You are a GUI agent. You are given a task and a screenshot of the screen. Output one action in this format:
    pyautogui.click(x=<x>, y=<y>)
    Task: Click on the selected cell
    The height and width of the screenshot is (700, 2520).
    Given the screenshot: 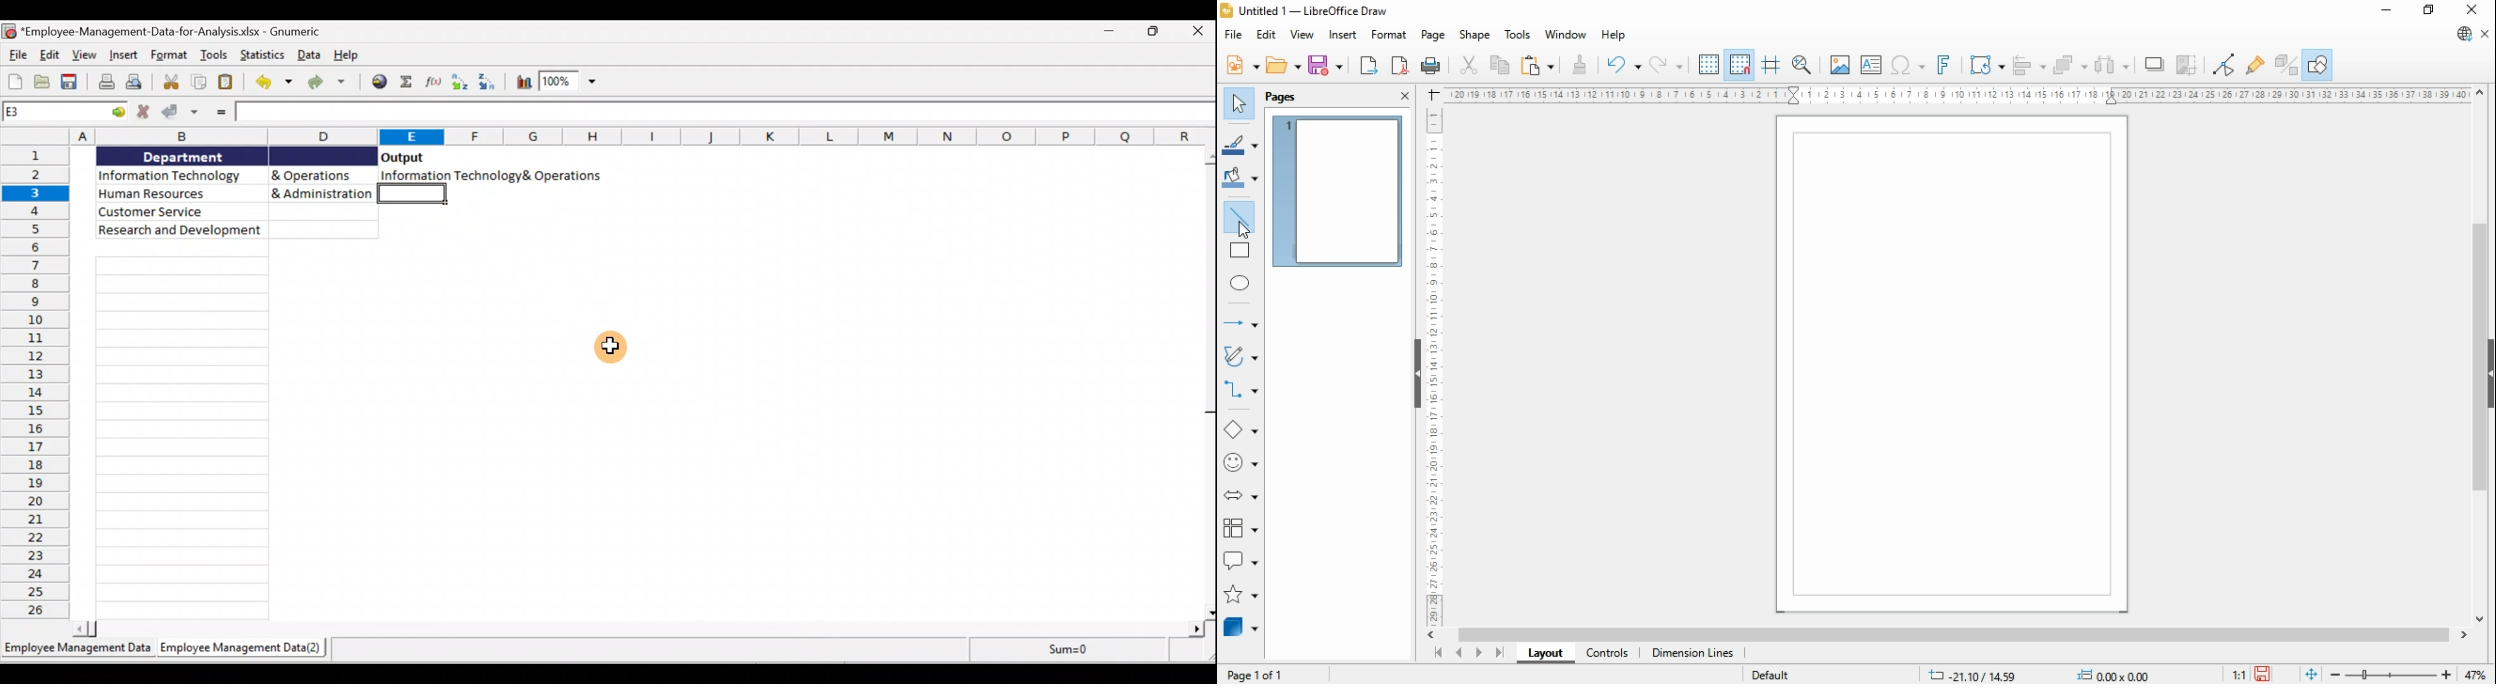 What is the action you would take?
    pyautogui.click(x=416, y=196)
    